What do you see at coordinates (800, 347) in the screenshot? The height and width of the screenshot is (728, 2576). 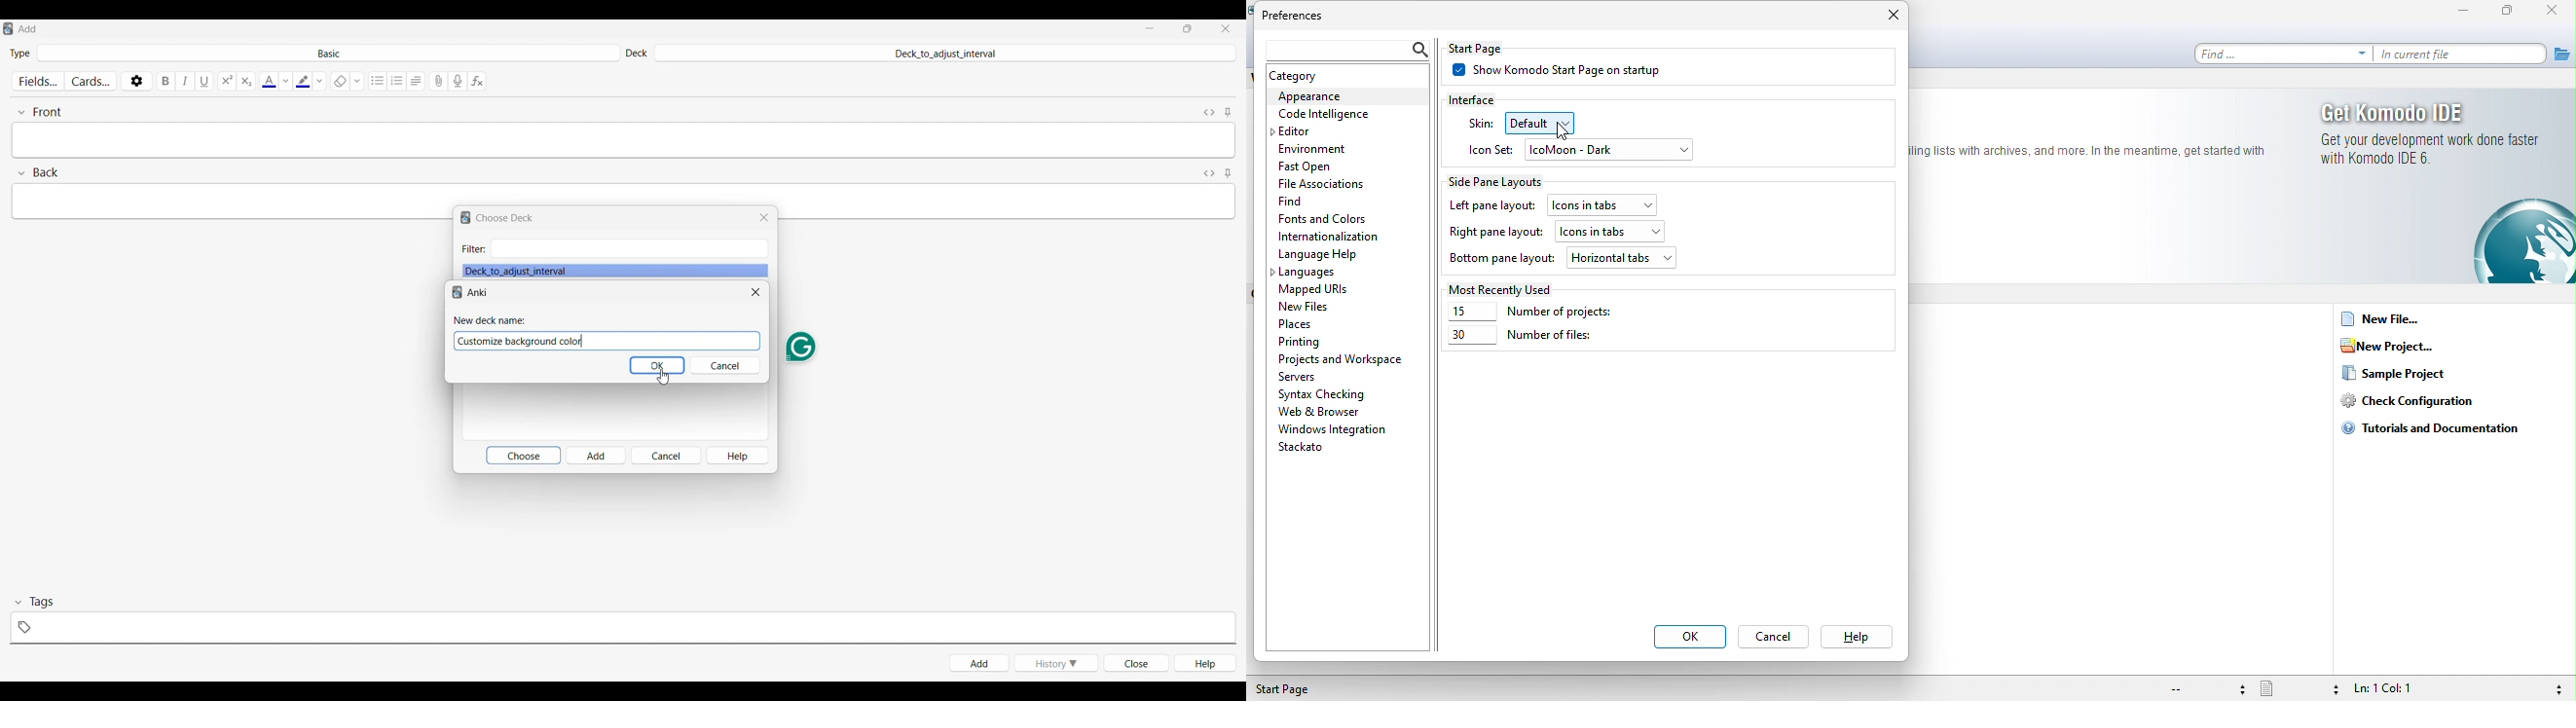 I see `Grammarly extension` at bounding box center [800, 347].